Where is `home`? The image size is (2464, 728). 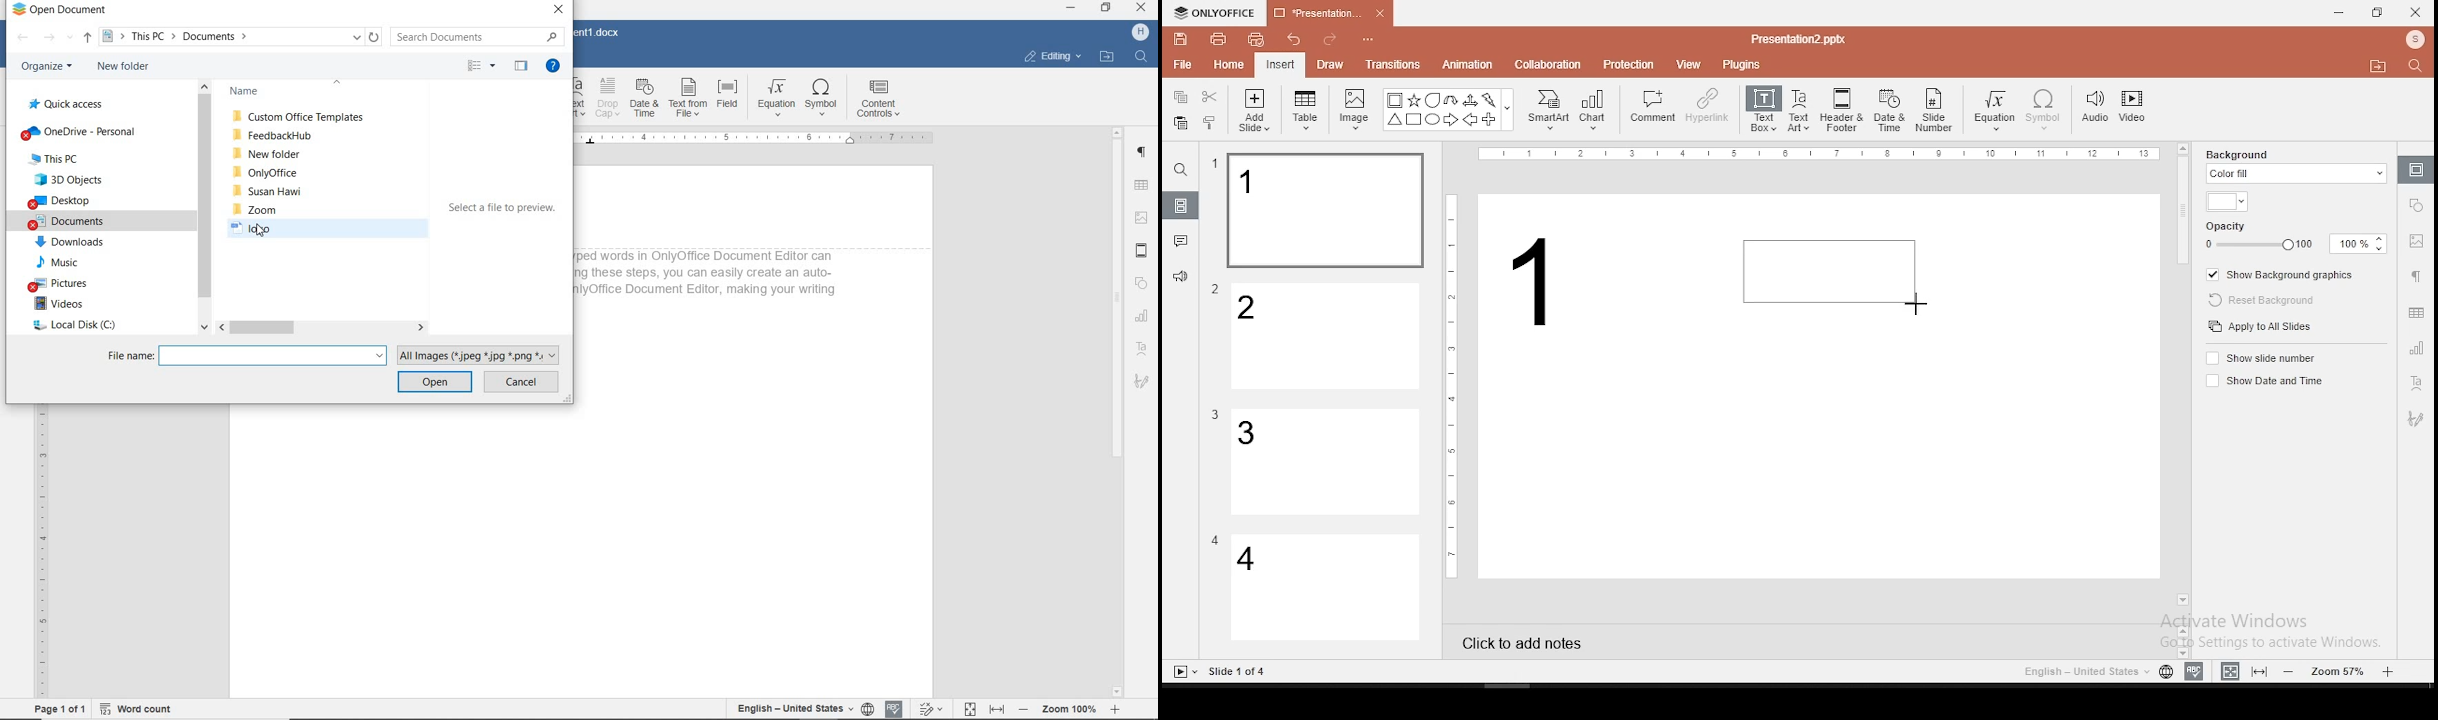 home is located at coordinates (1227, 64).